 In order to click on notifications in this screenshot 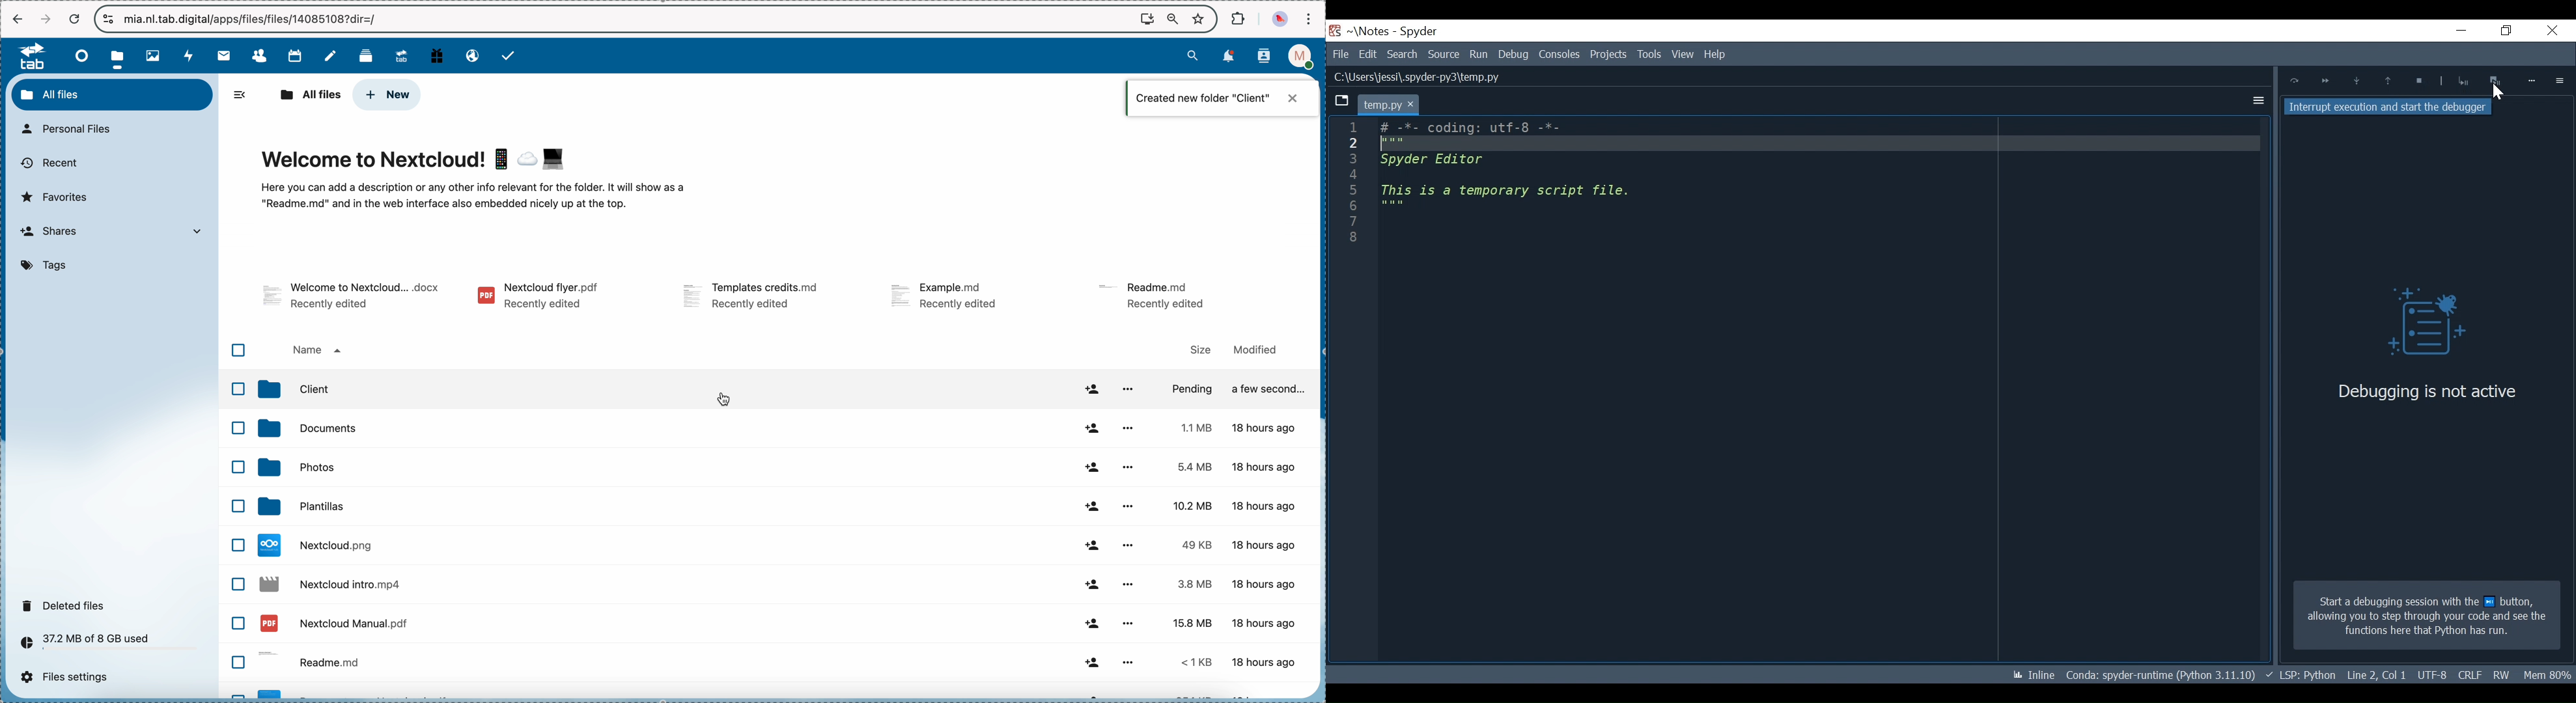, I will do `click(1227, 57)`.